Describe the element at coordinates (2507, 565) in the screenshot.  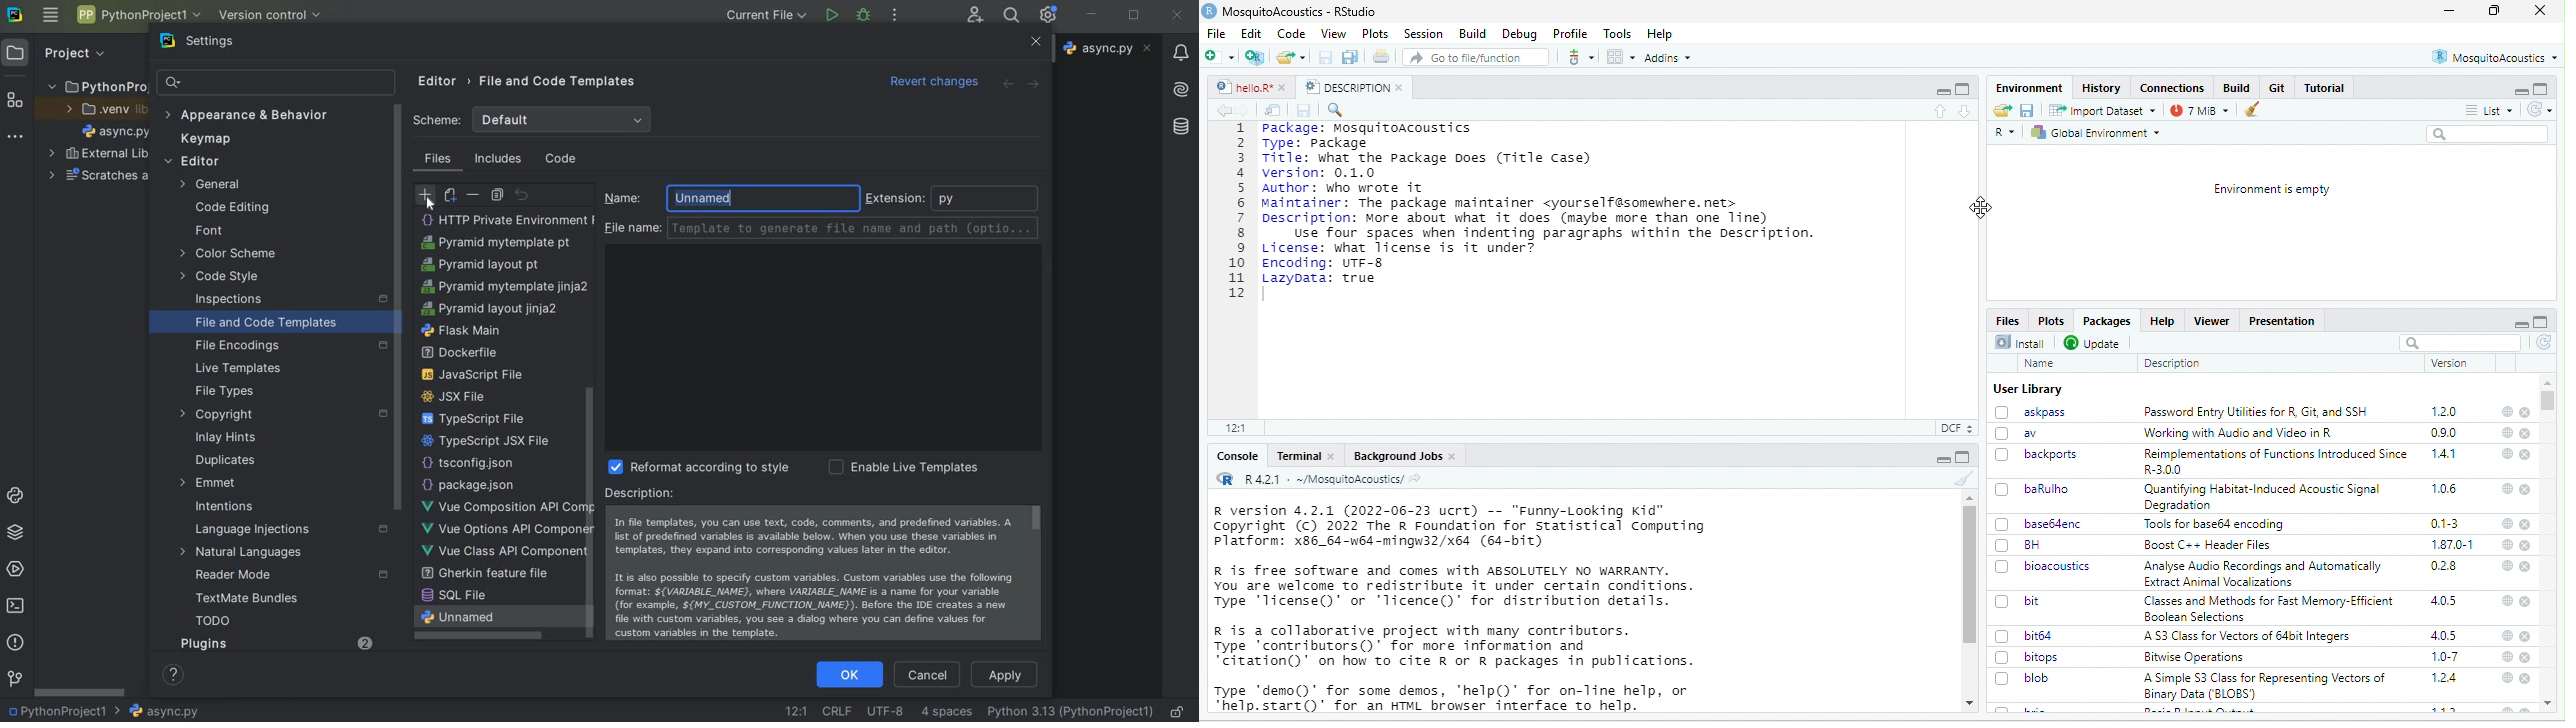
I see `help` at that location.